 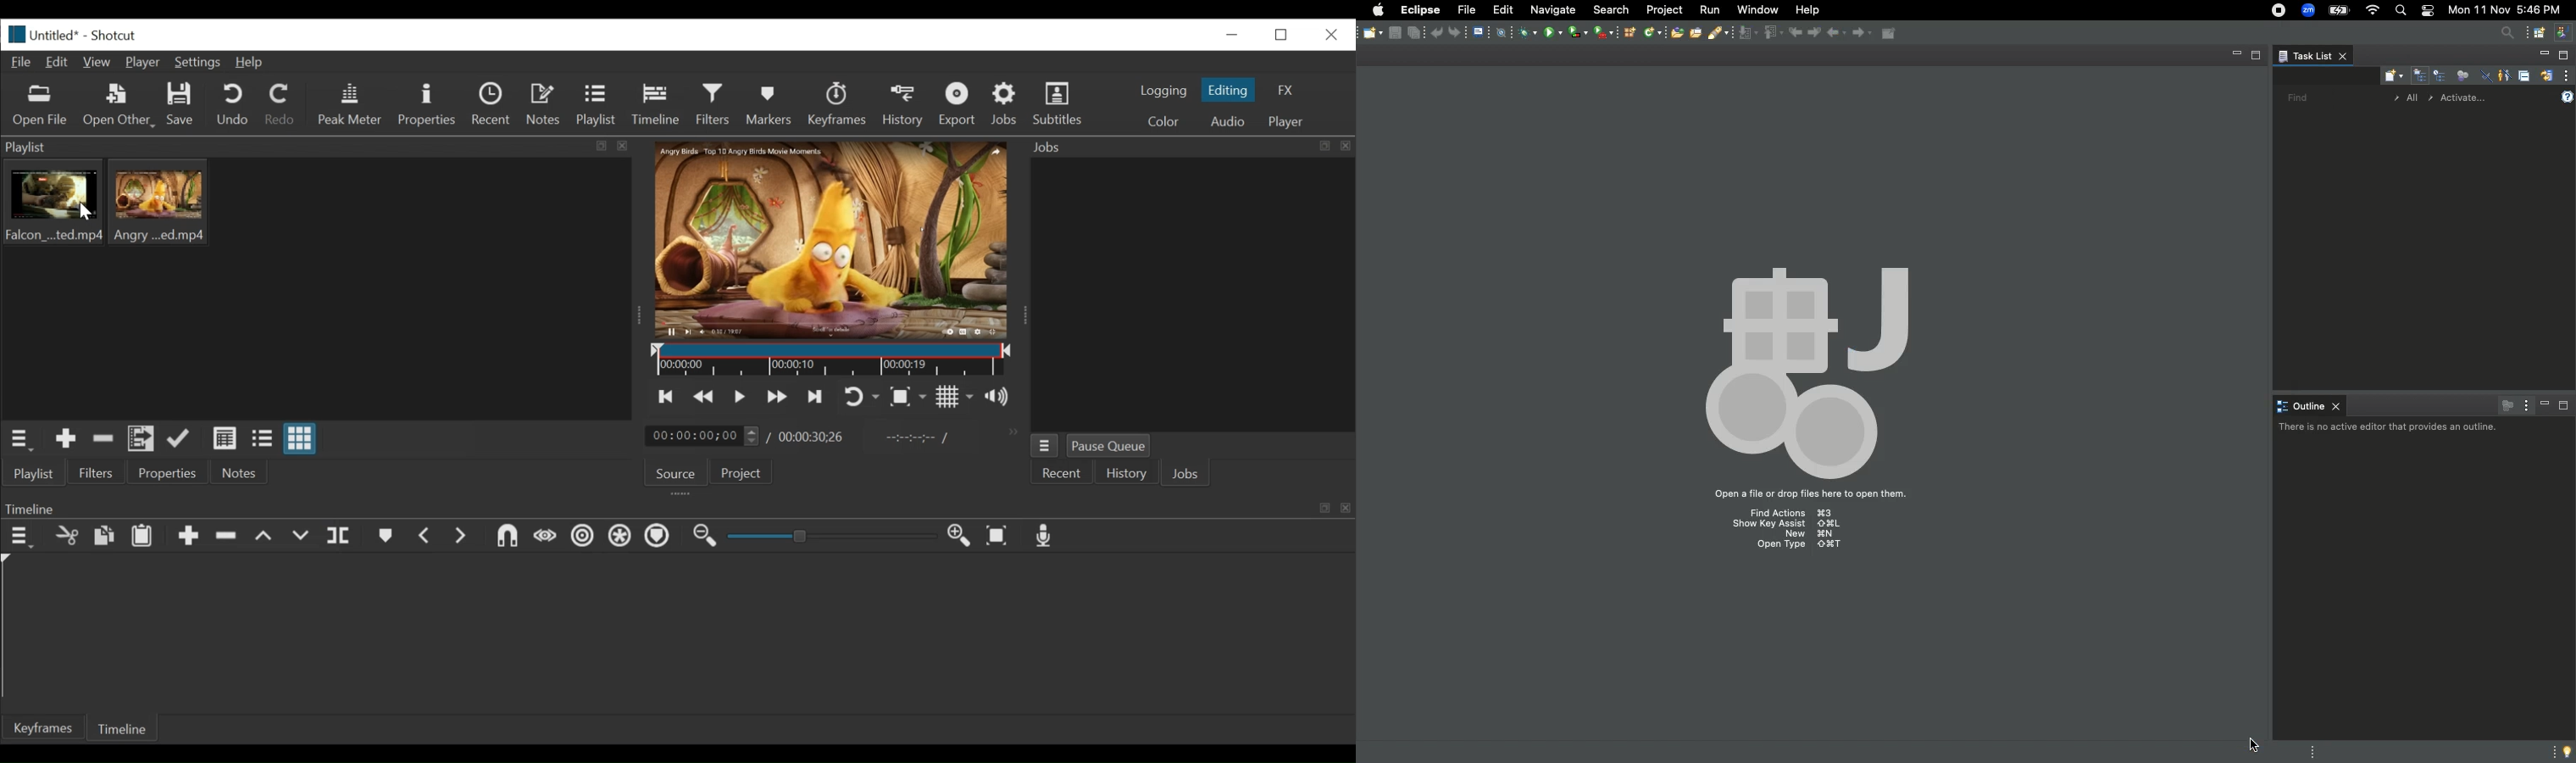 I want to click on playlist panel, so click(x=311, y=147).